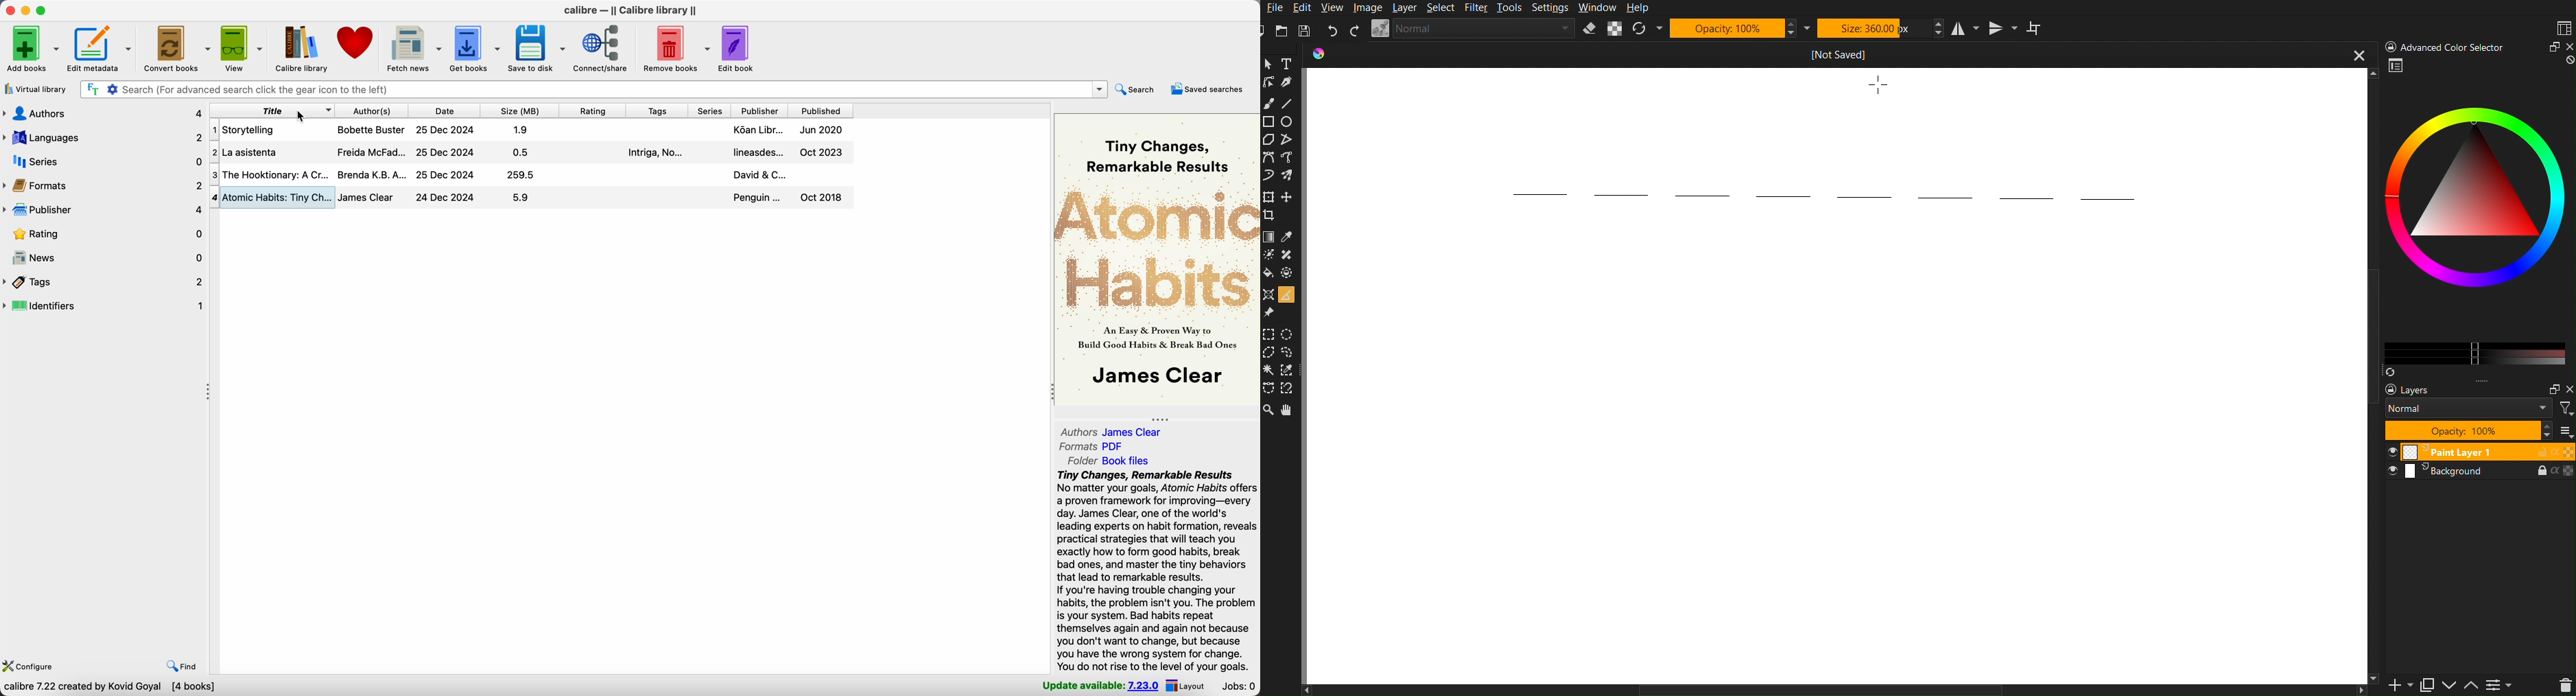  Describe the element at coordinates (520, 197) in the screenshot. I see `5.9` at that location.